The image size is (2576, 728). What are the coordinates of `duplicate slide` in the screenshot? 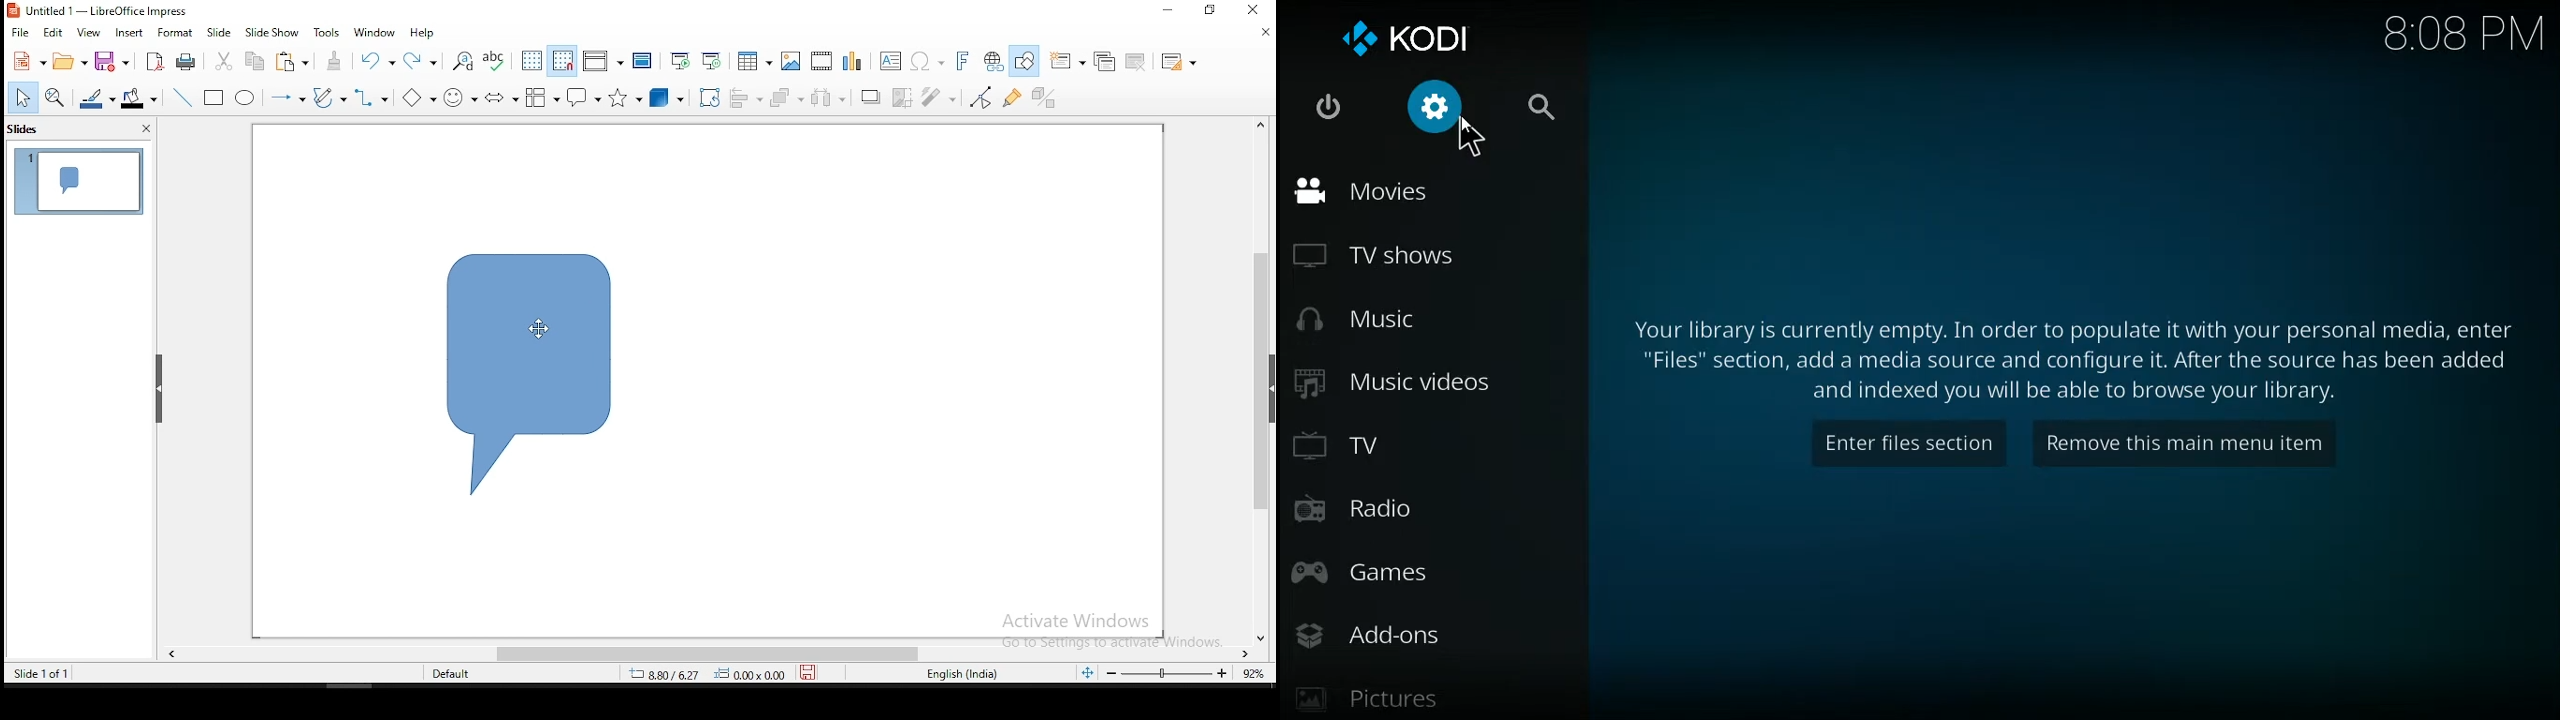 It's located at (1106, 60).